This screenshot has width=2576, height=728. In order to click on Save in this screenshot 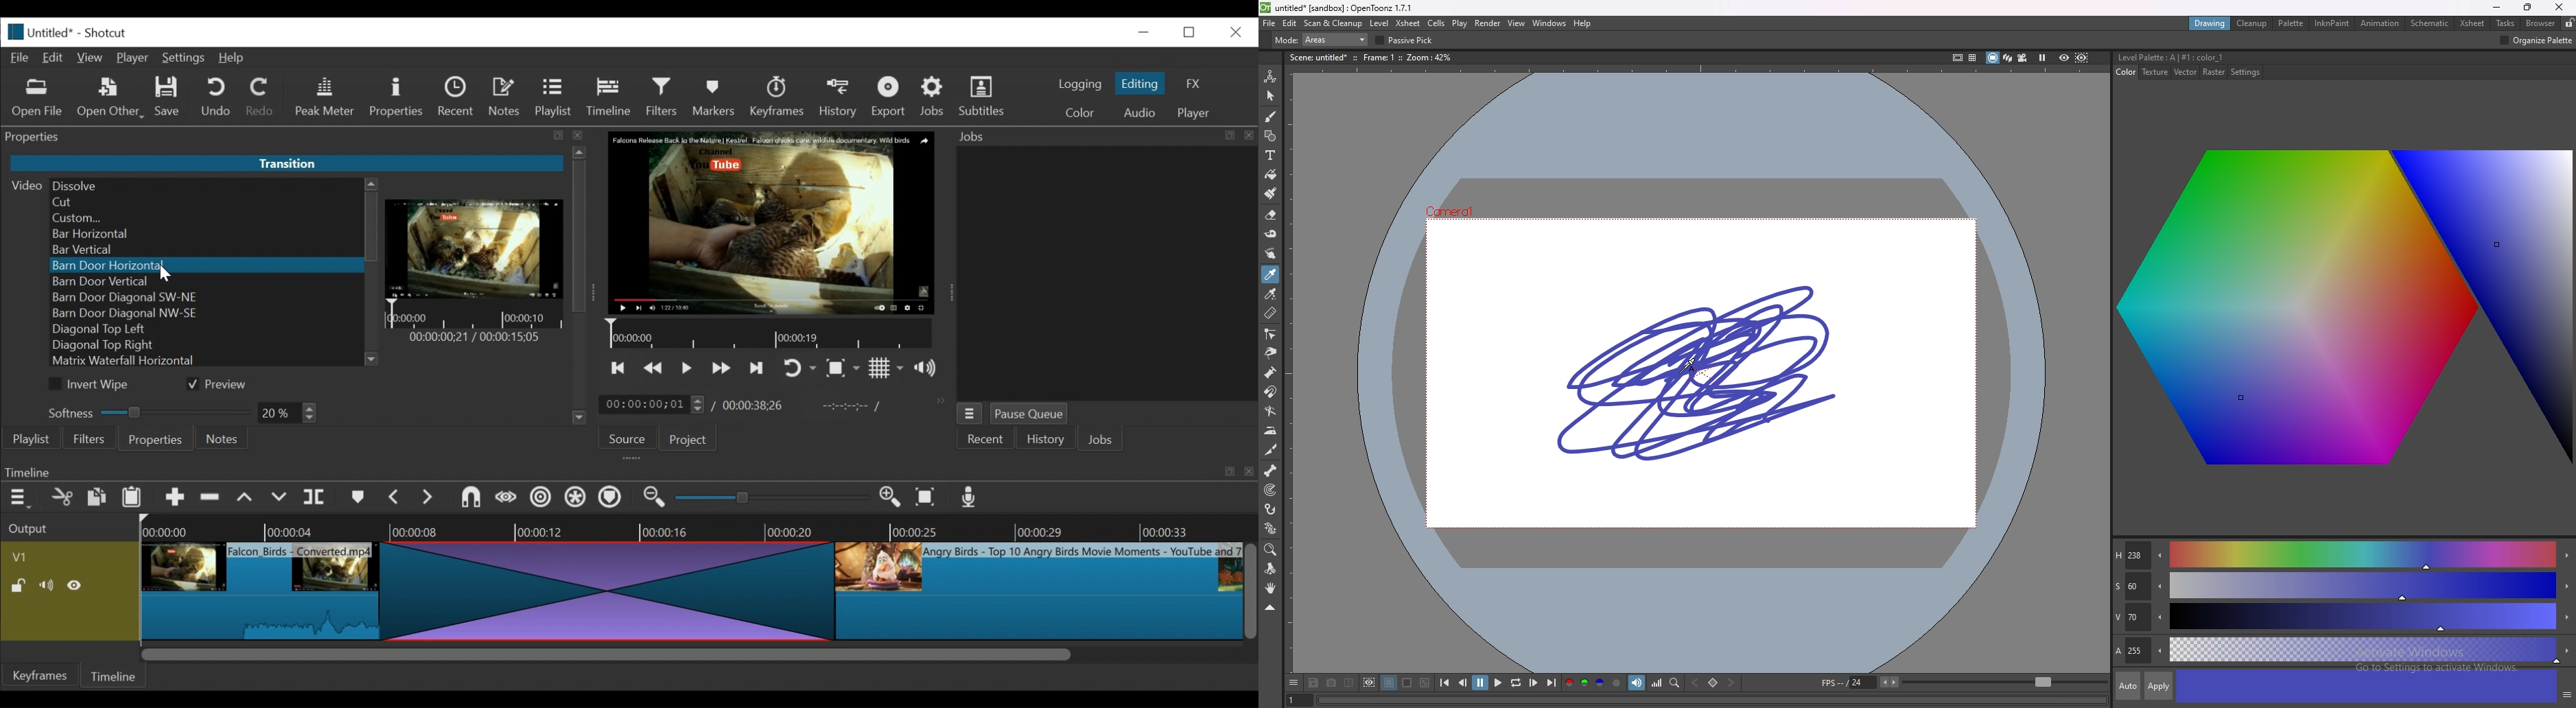, I will do `click(168, 98)`.